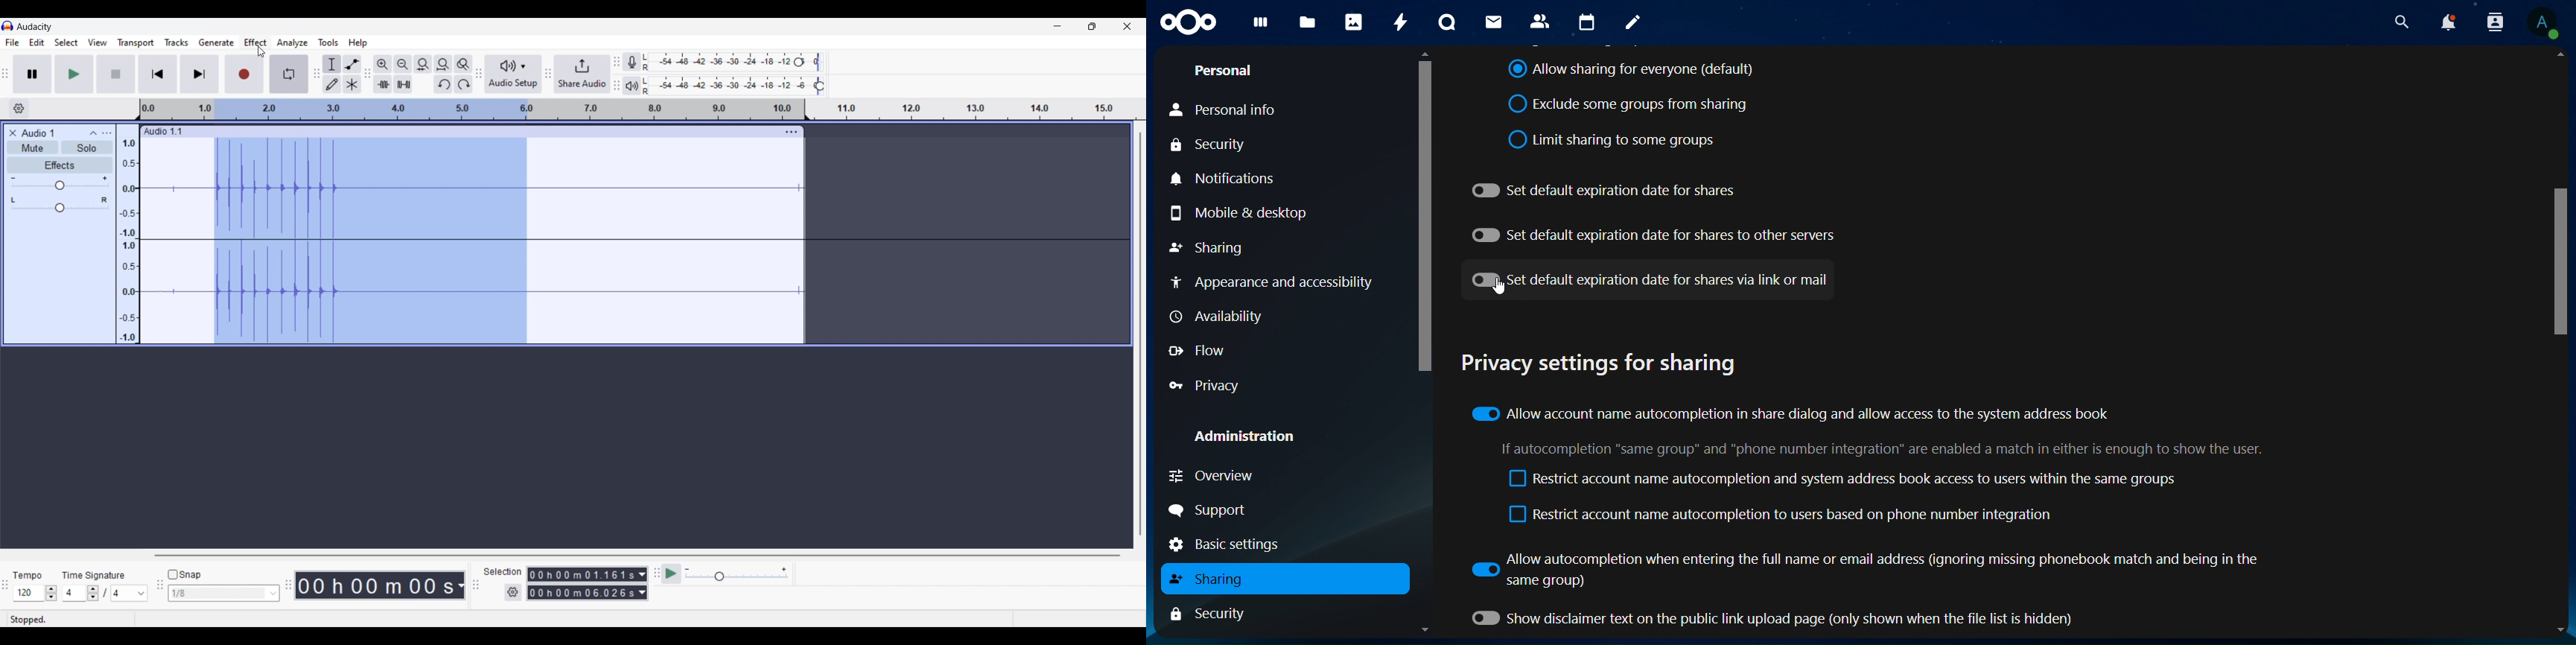 Image resolution: width=2576 pixels, height=672 pixels. I want to click on sharing, so click(1214, 579).